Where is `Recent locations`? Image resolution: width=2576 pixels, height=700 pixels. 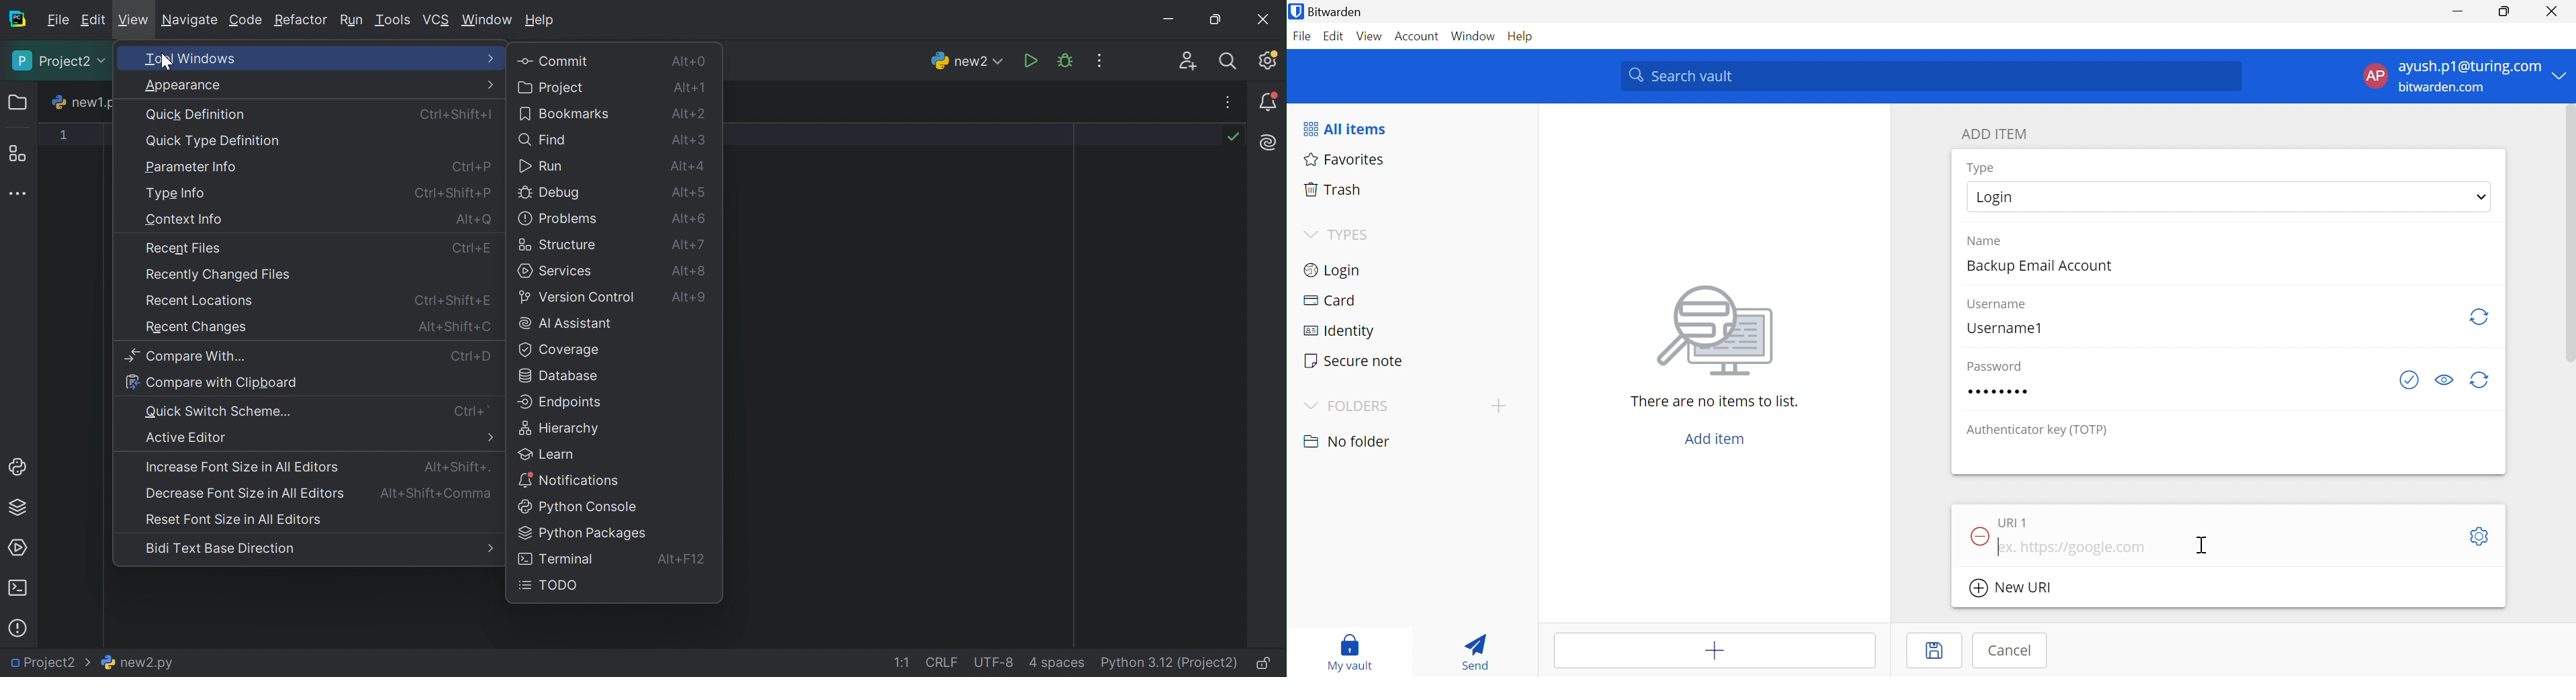 Recent locations is located at coordinates (198, 301).